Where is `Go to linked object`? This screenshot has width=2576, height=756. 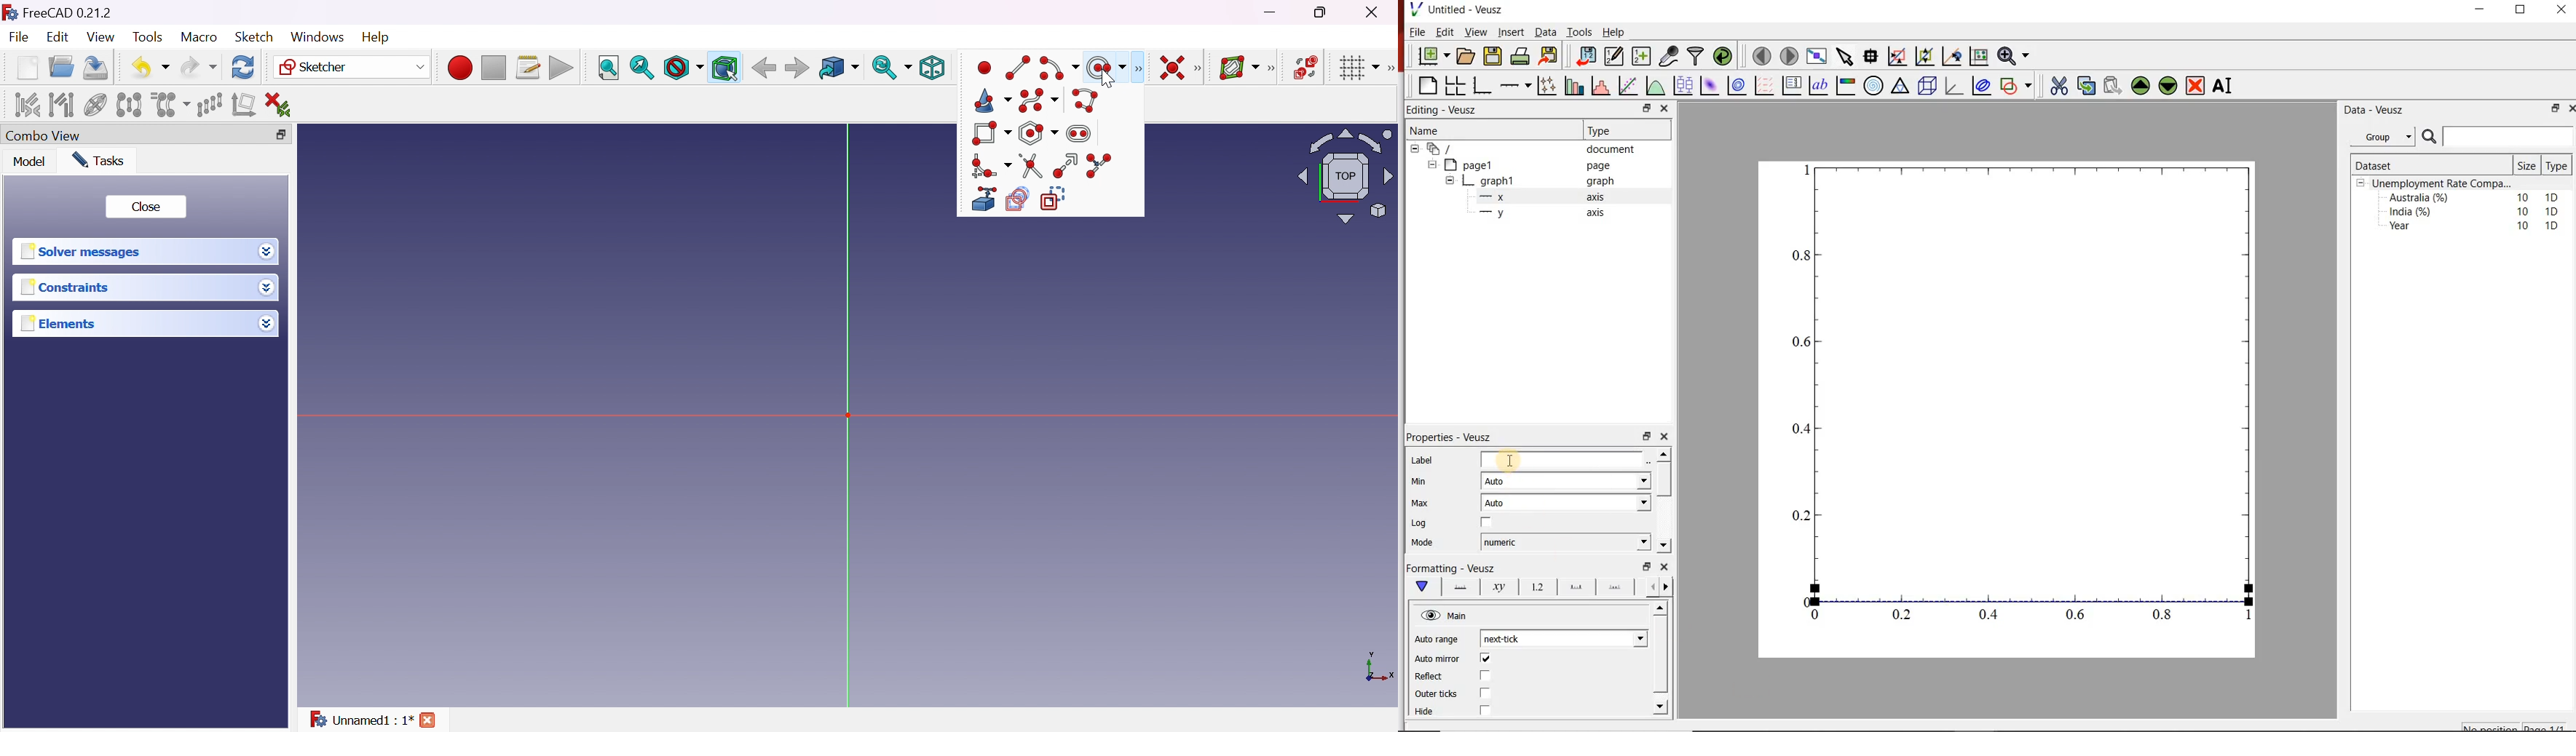 Go to linked object is located at coordinates (838, 68).